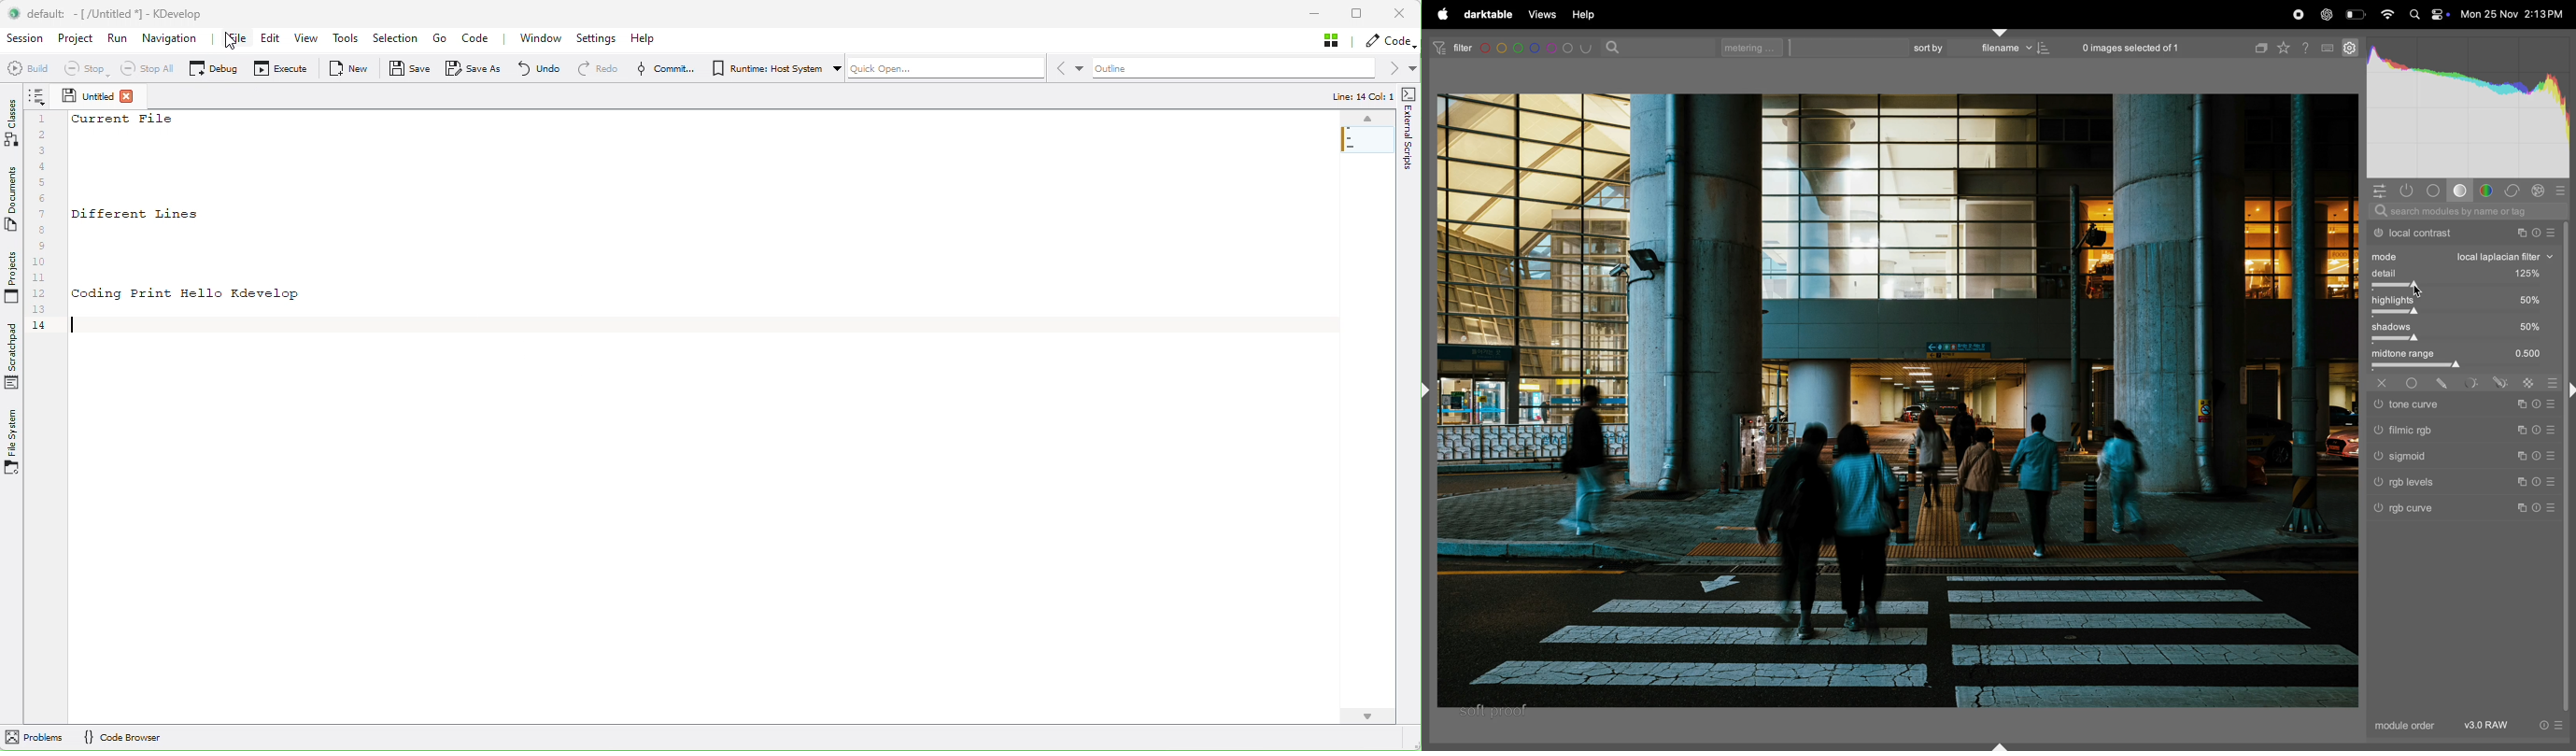  What do you see at coordinates (2435, 190) in the screenshot?
I see `tone` at bounding box center [2435, 190].